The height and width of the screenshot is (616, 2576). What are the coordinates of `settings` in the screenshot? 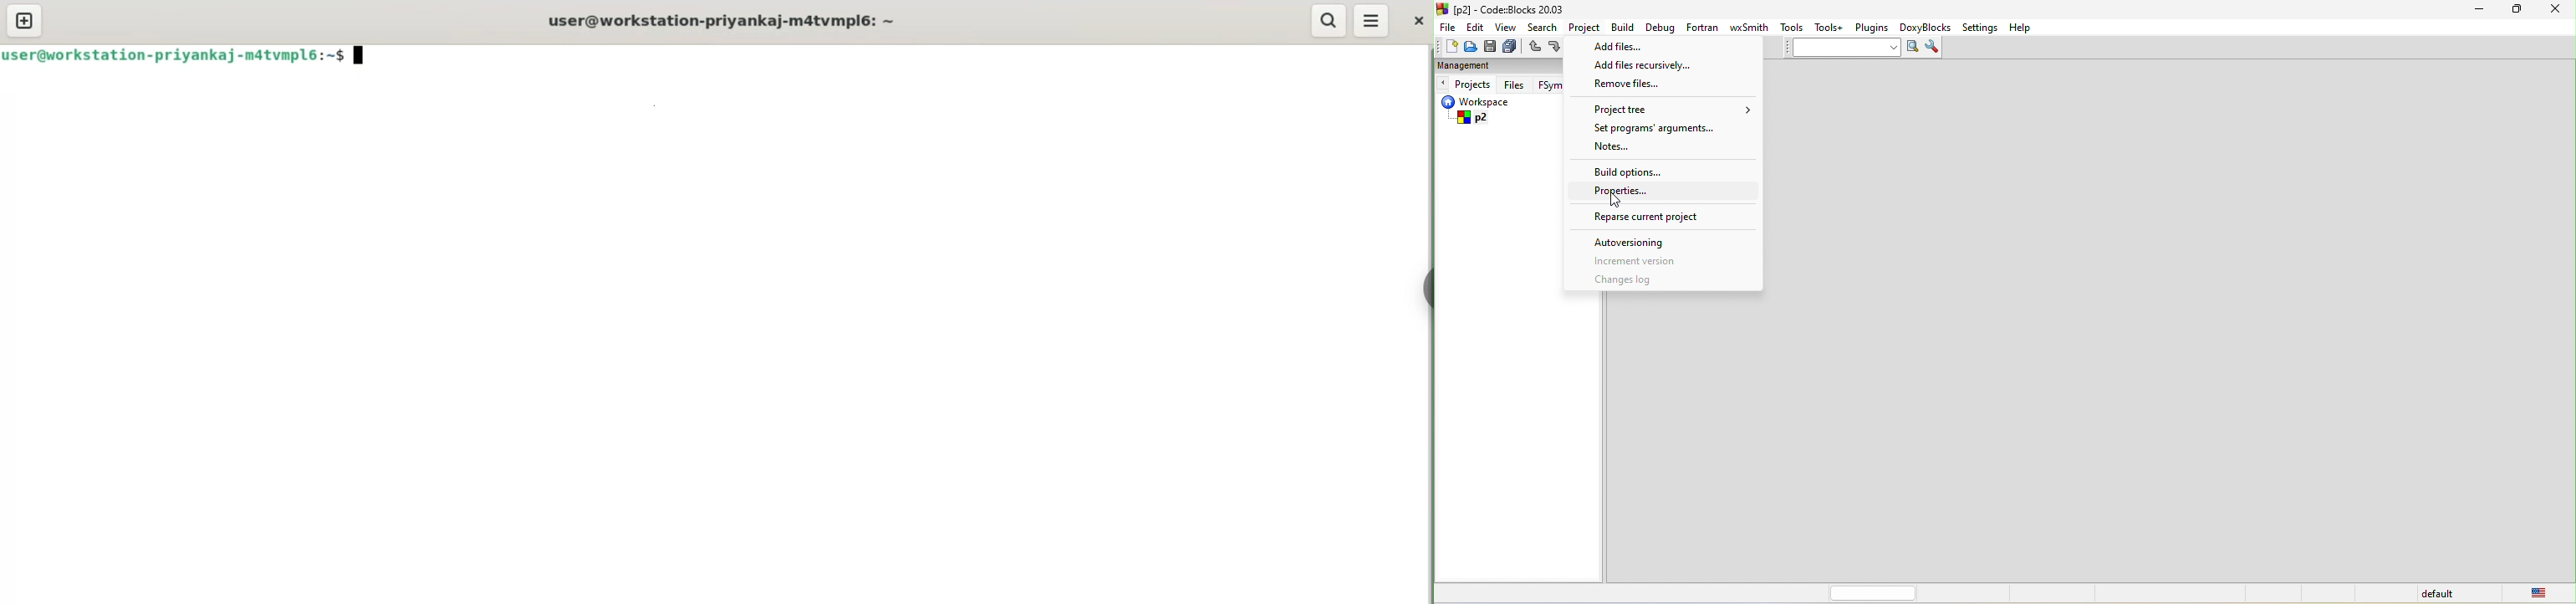 It's located at (1982, 27).